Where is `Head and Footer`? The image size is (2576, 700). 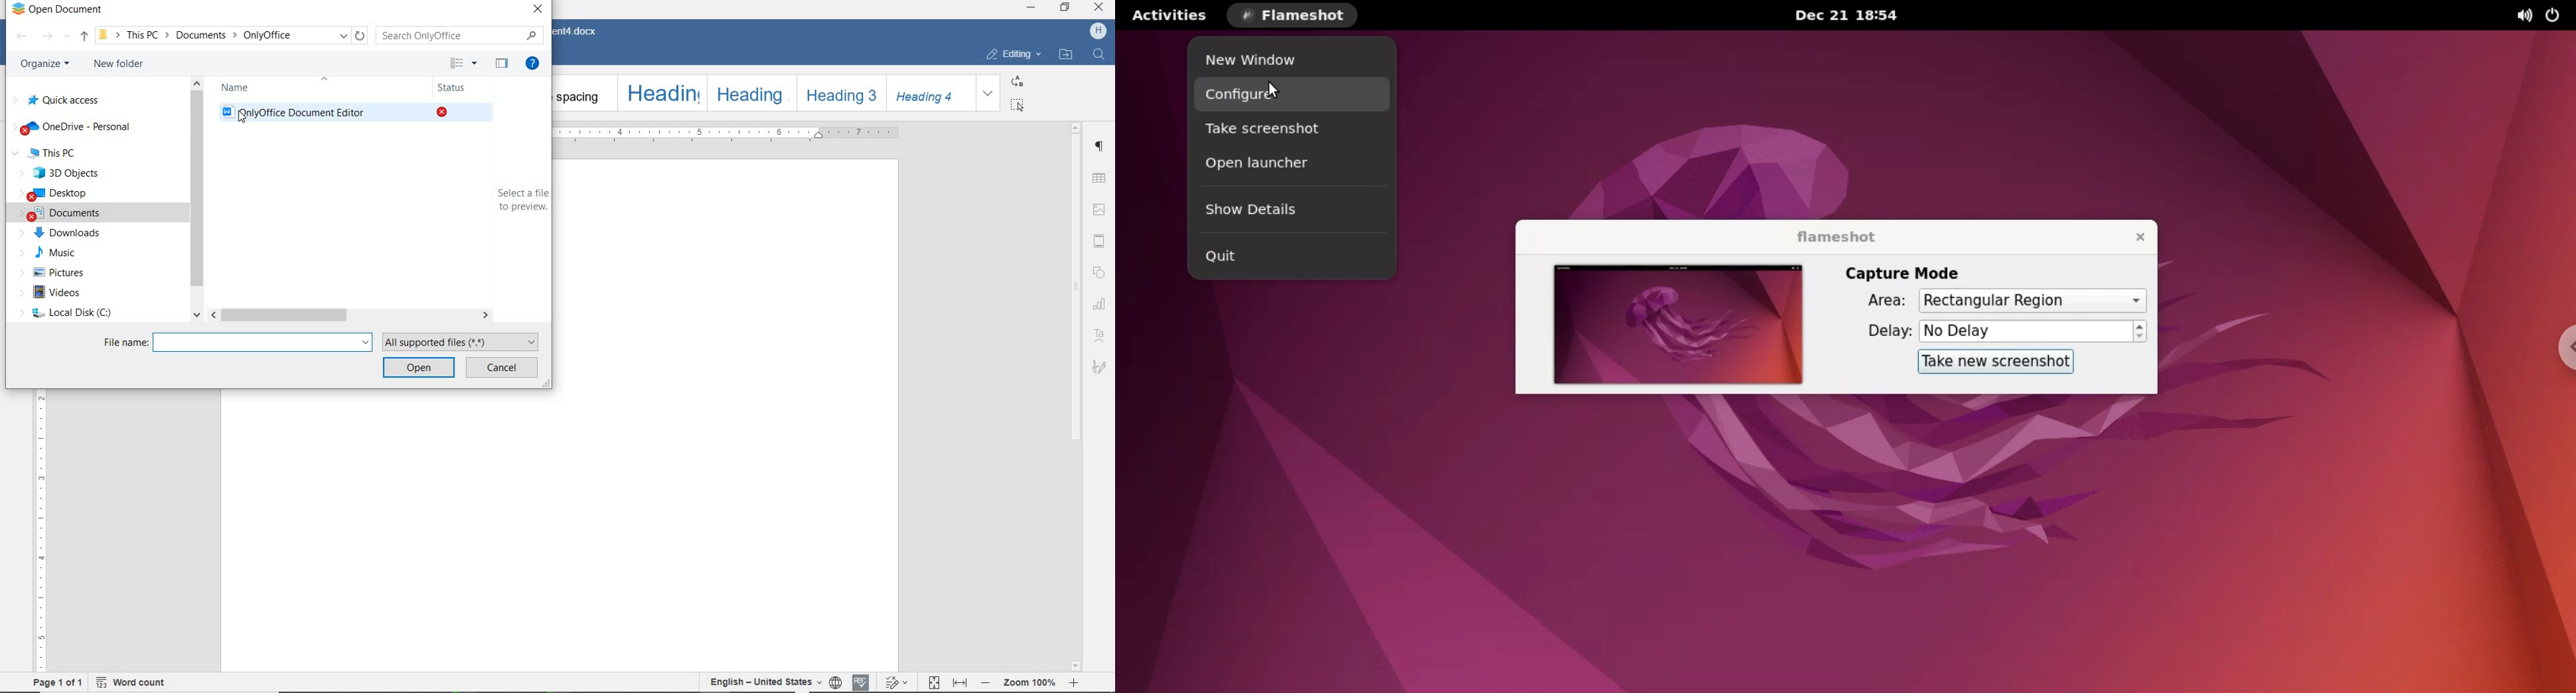 Head and Footer is located at coordinates (1103, 242).